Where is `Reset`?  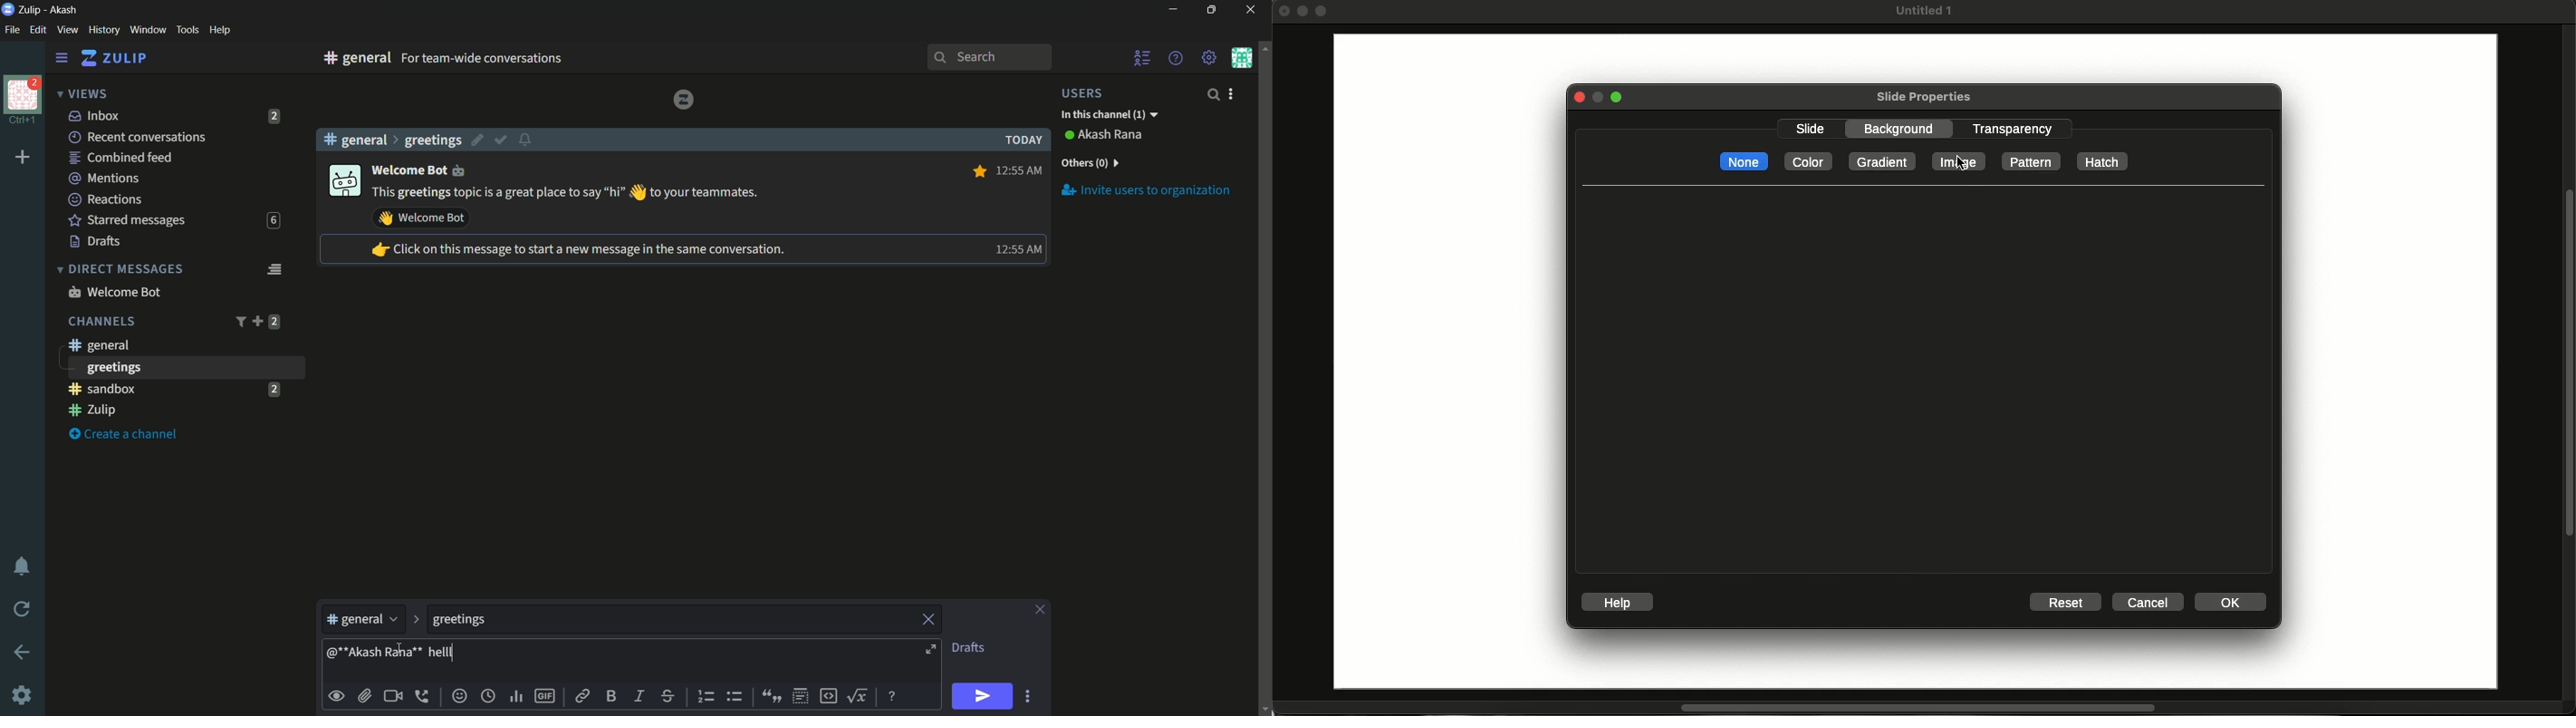 Reset is located at coordinates (2064, 603).